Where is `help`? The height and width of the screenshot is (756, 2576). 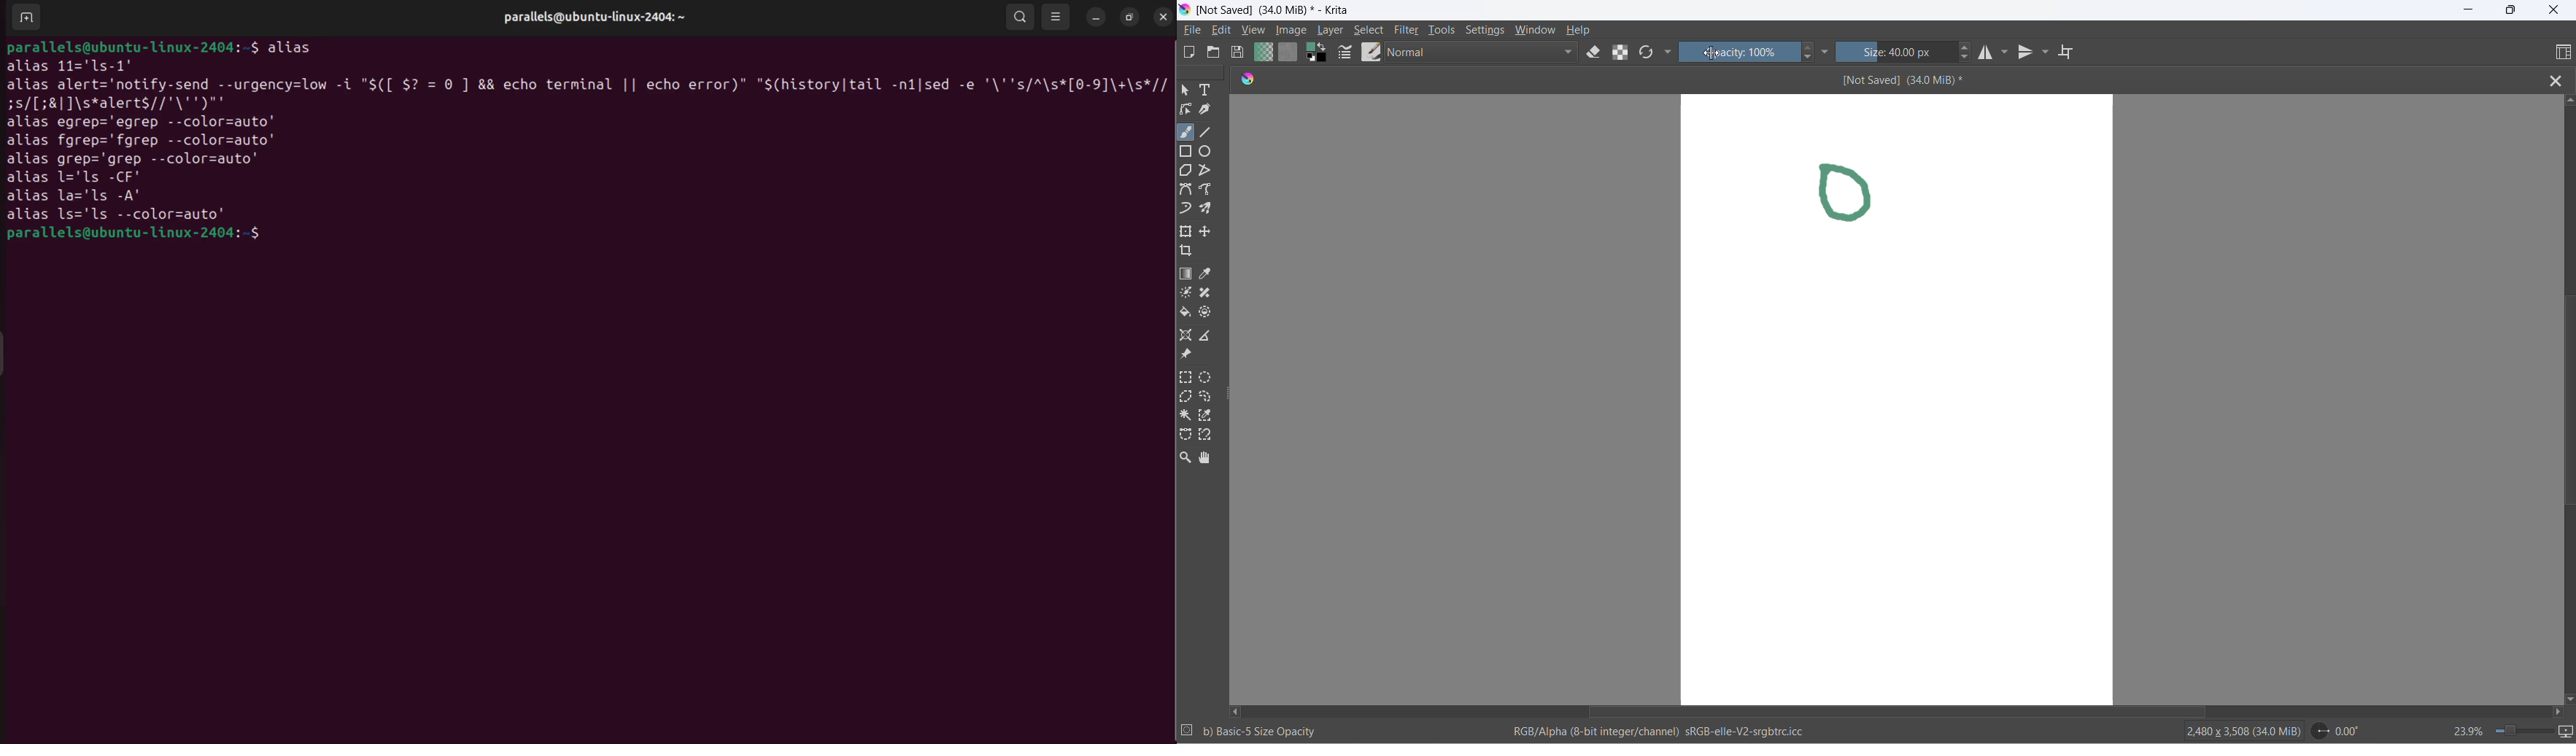 help is located at coordinates (1581, 30).